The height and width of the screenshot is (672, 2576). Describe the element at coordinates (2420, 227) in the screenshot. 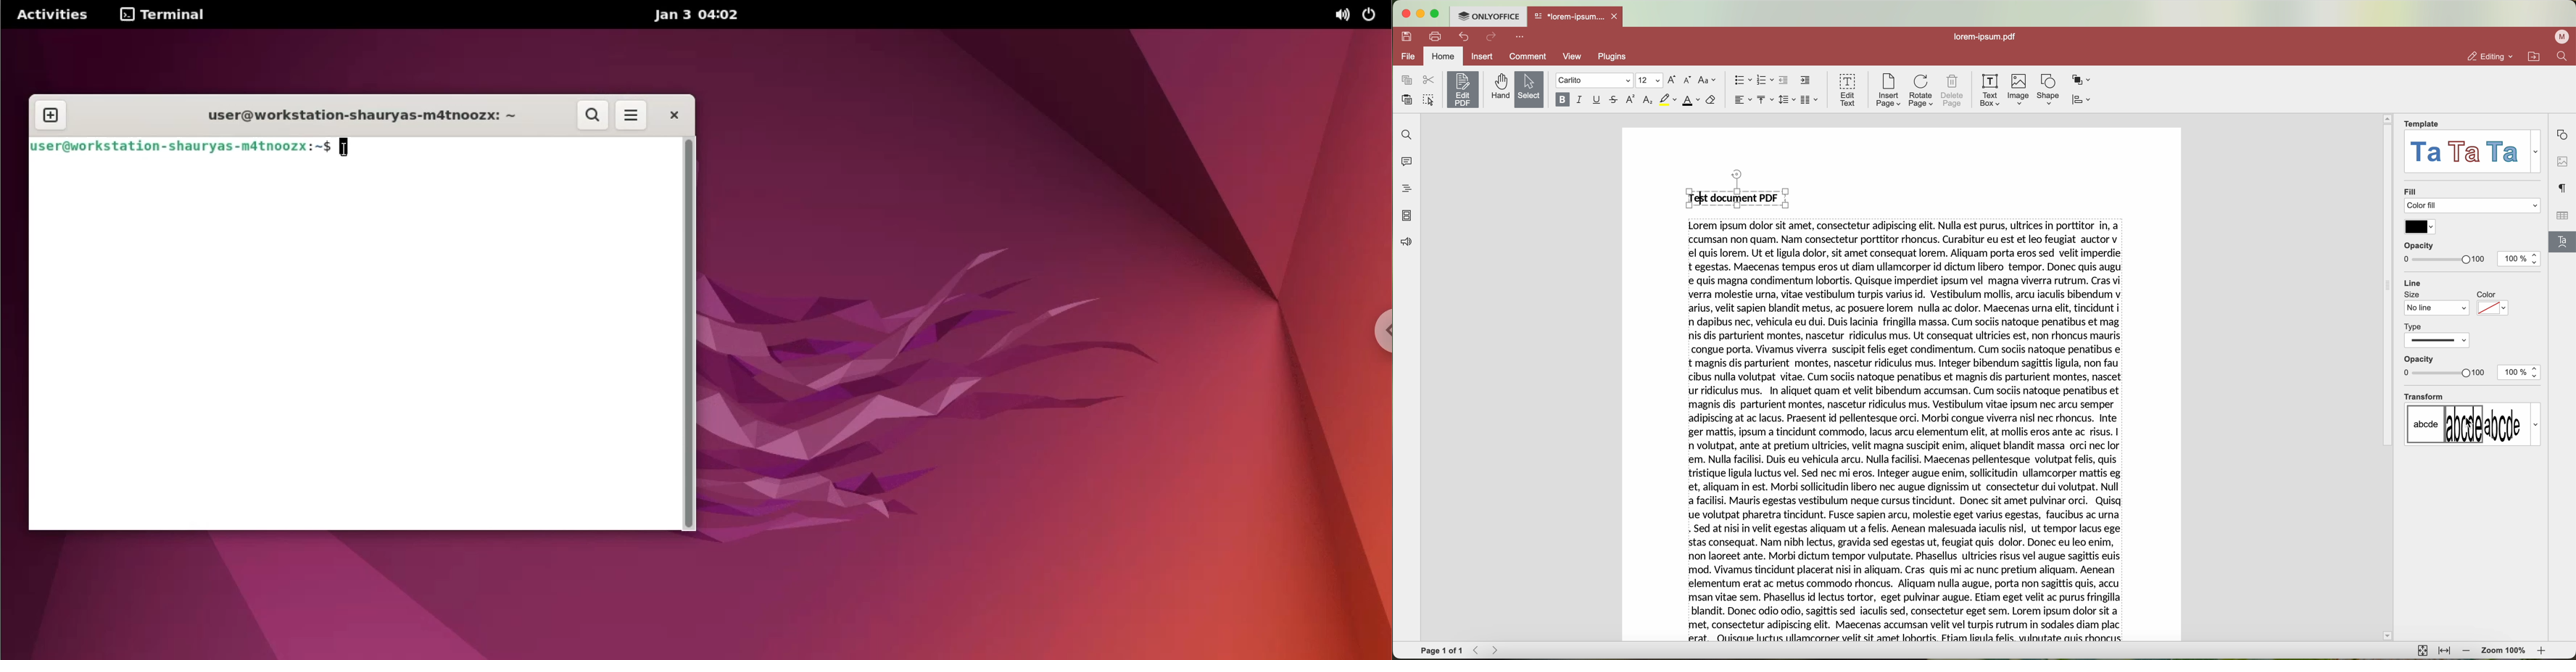

I see `color black` at that location.